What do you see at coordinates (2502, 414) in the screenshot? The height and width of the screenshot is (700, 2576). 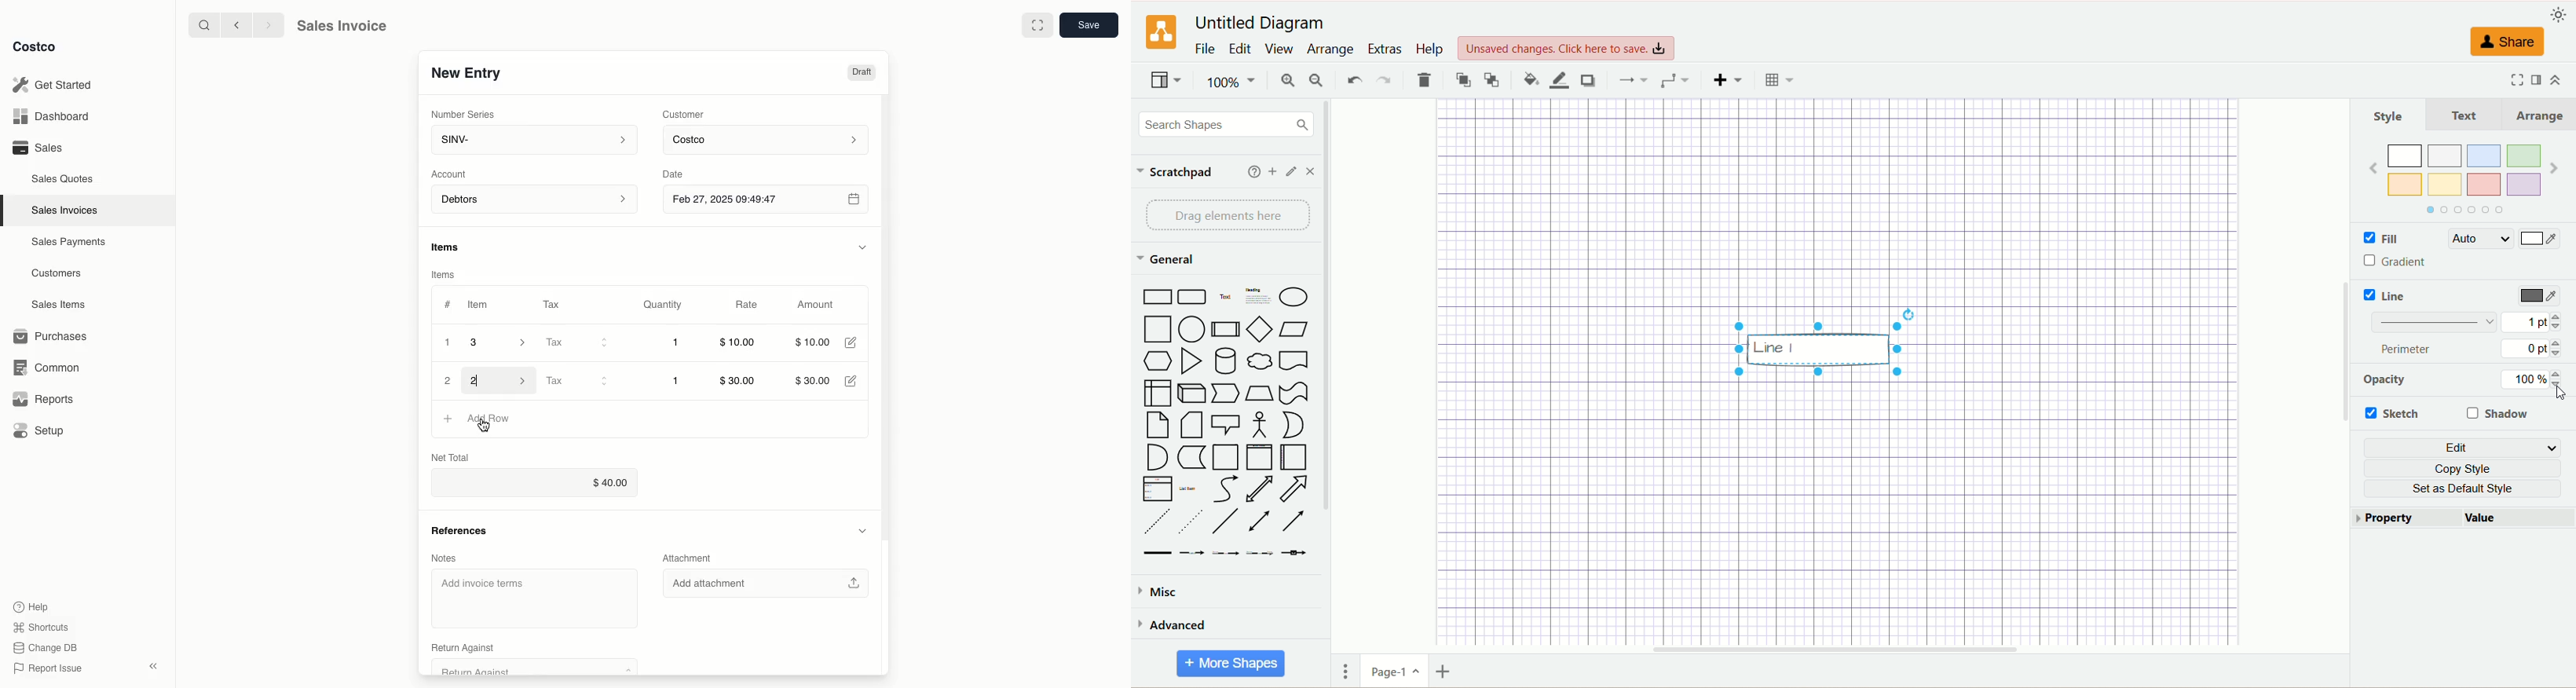 I see `shadow` at bounding box center [2502, 414].